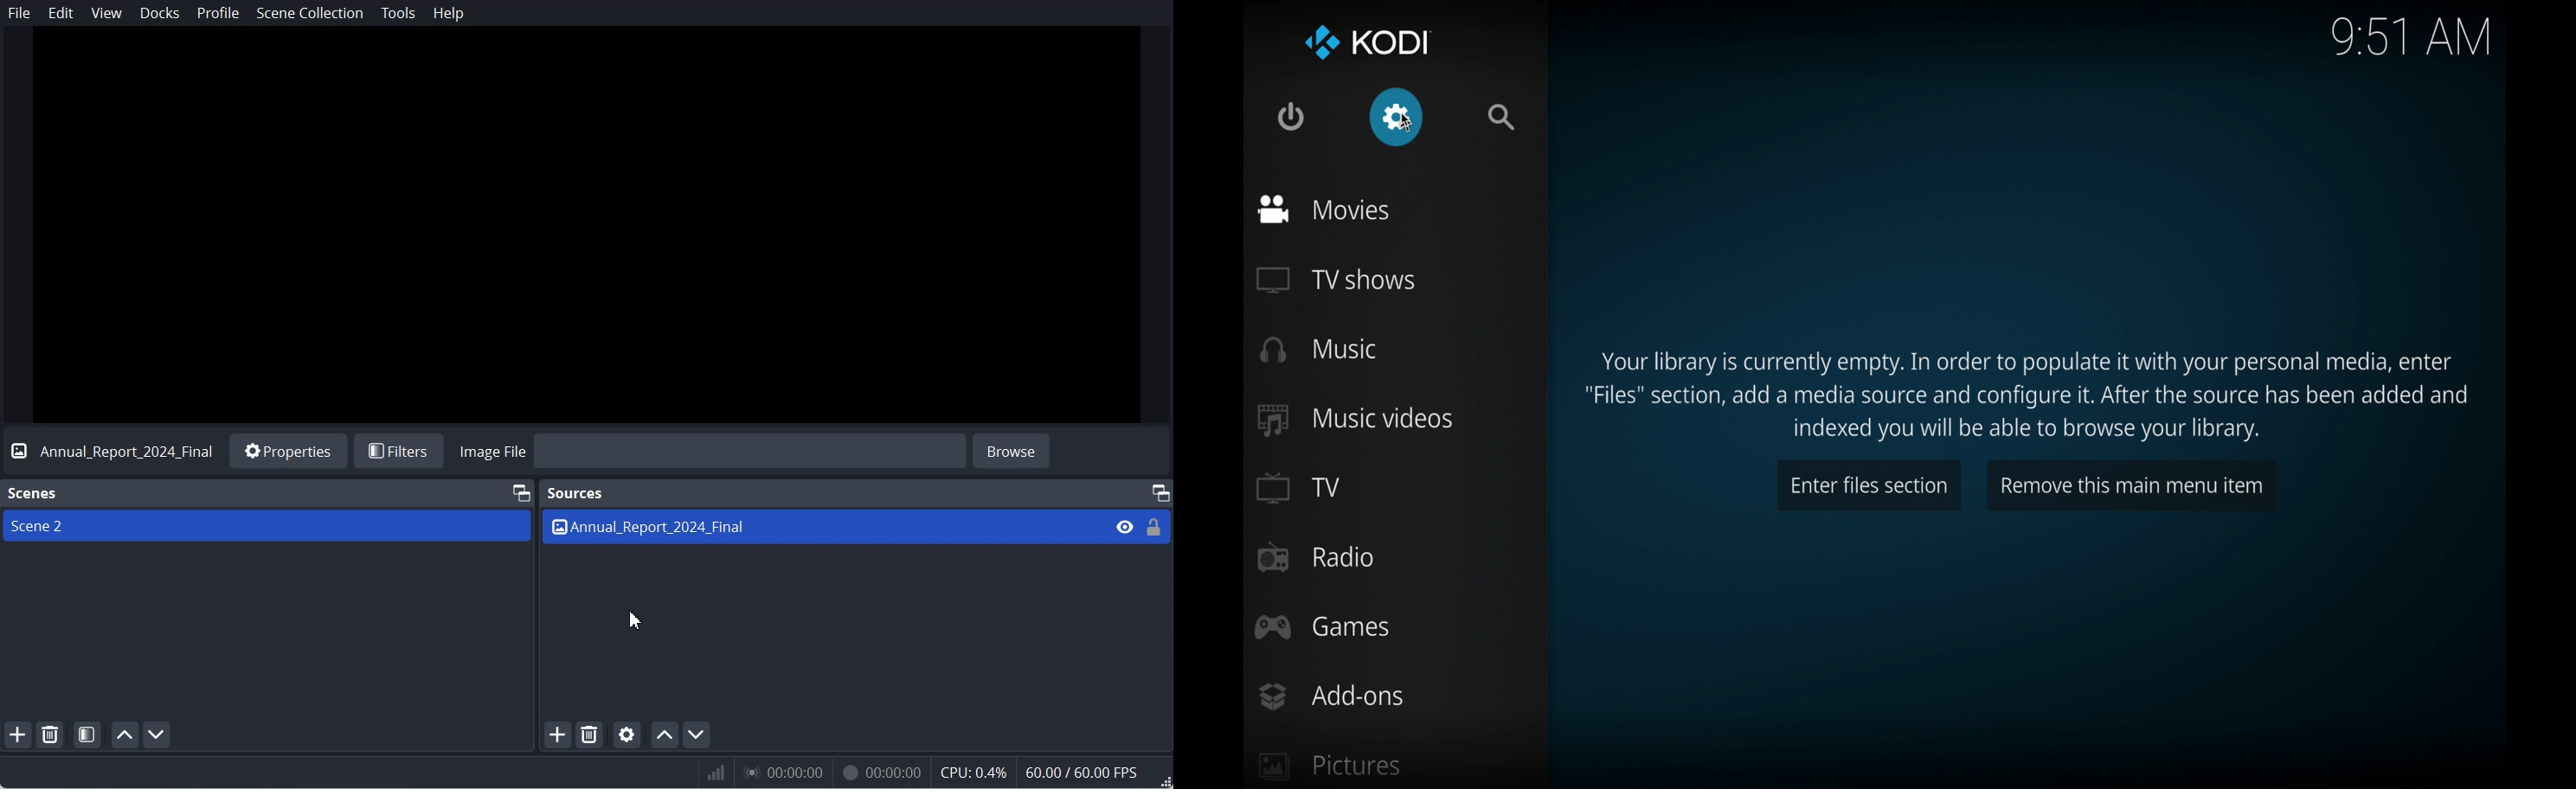 This screenshot has width=2576, height=812. I want to click on pictures, so click(1330, 768).